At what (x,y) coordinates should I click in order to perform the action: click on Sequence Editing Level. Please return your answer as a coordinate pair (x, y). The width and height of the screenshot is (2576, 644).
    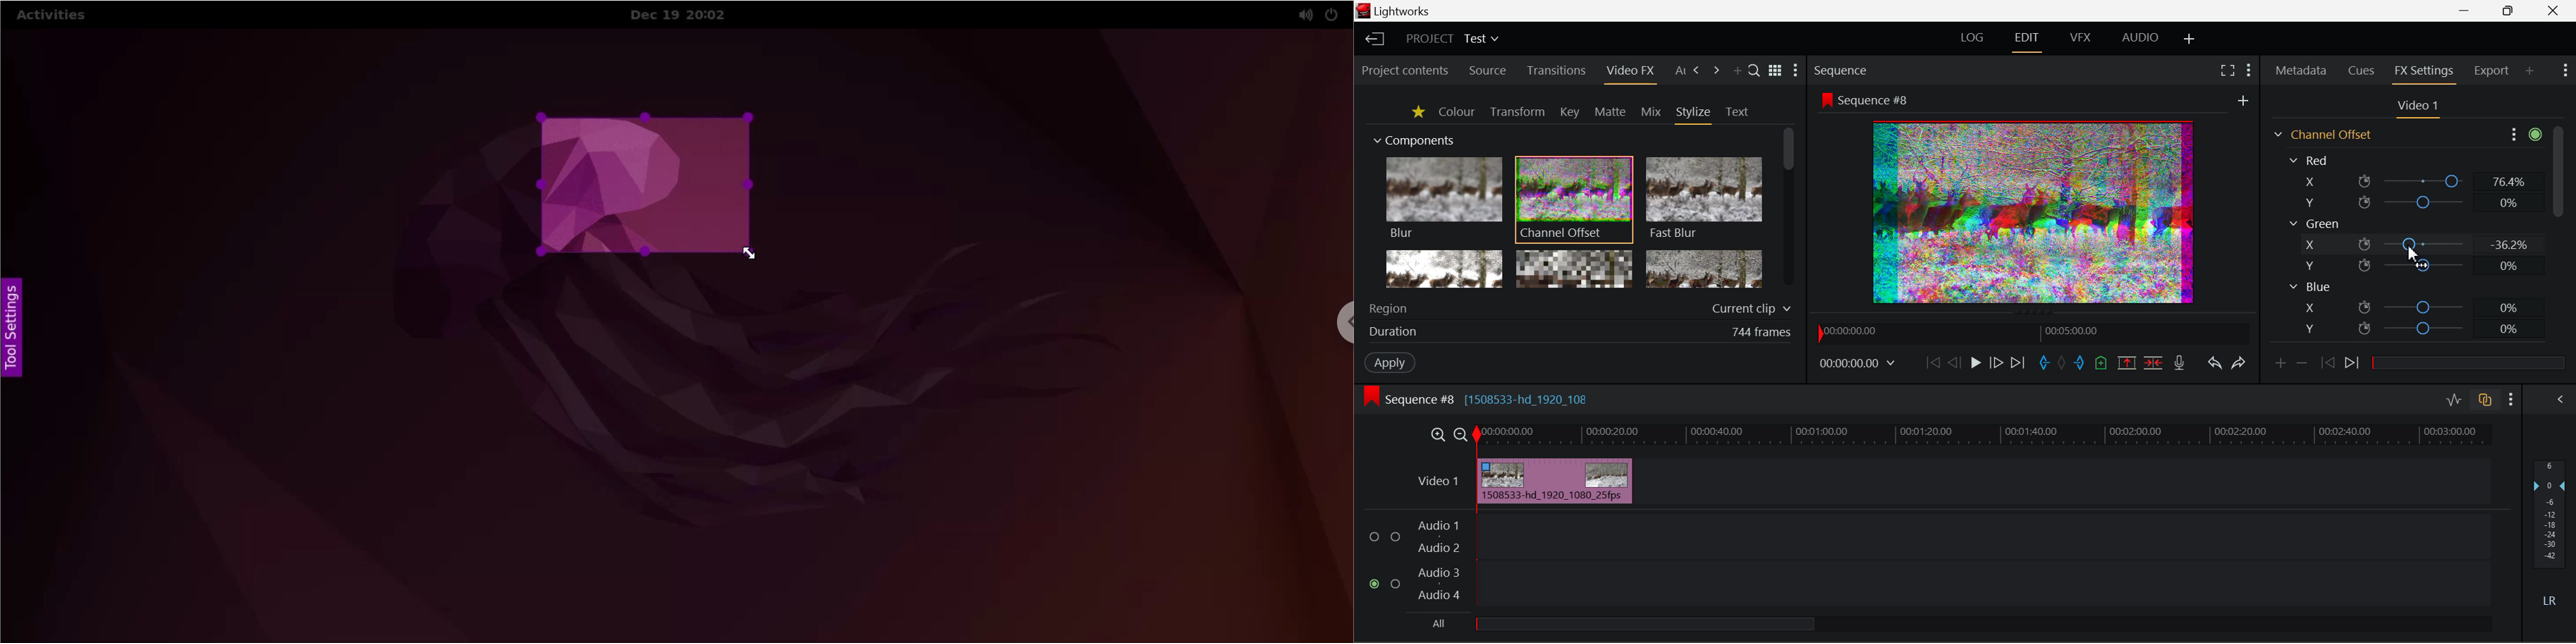
    Looking at the image, I should click on (1405, 401).